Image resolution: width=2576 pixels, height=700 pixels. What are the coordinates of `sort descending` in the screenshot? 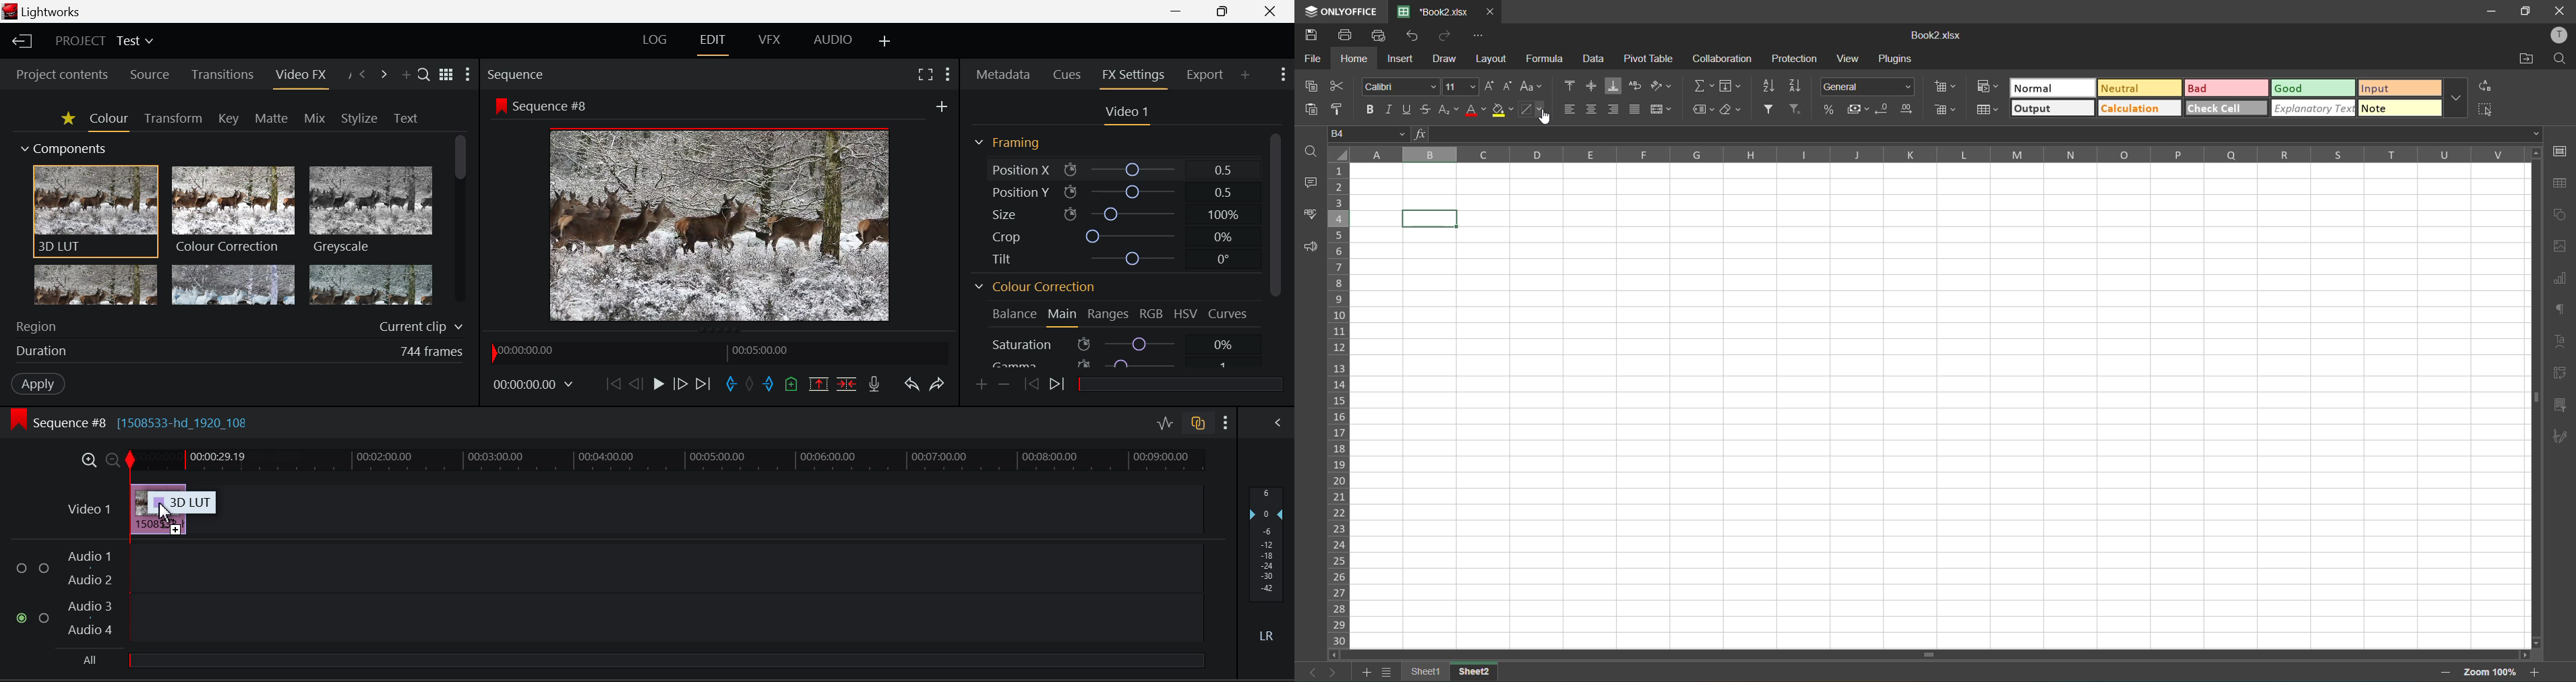 It's located at (1798, 85).